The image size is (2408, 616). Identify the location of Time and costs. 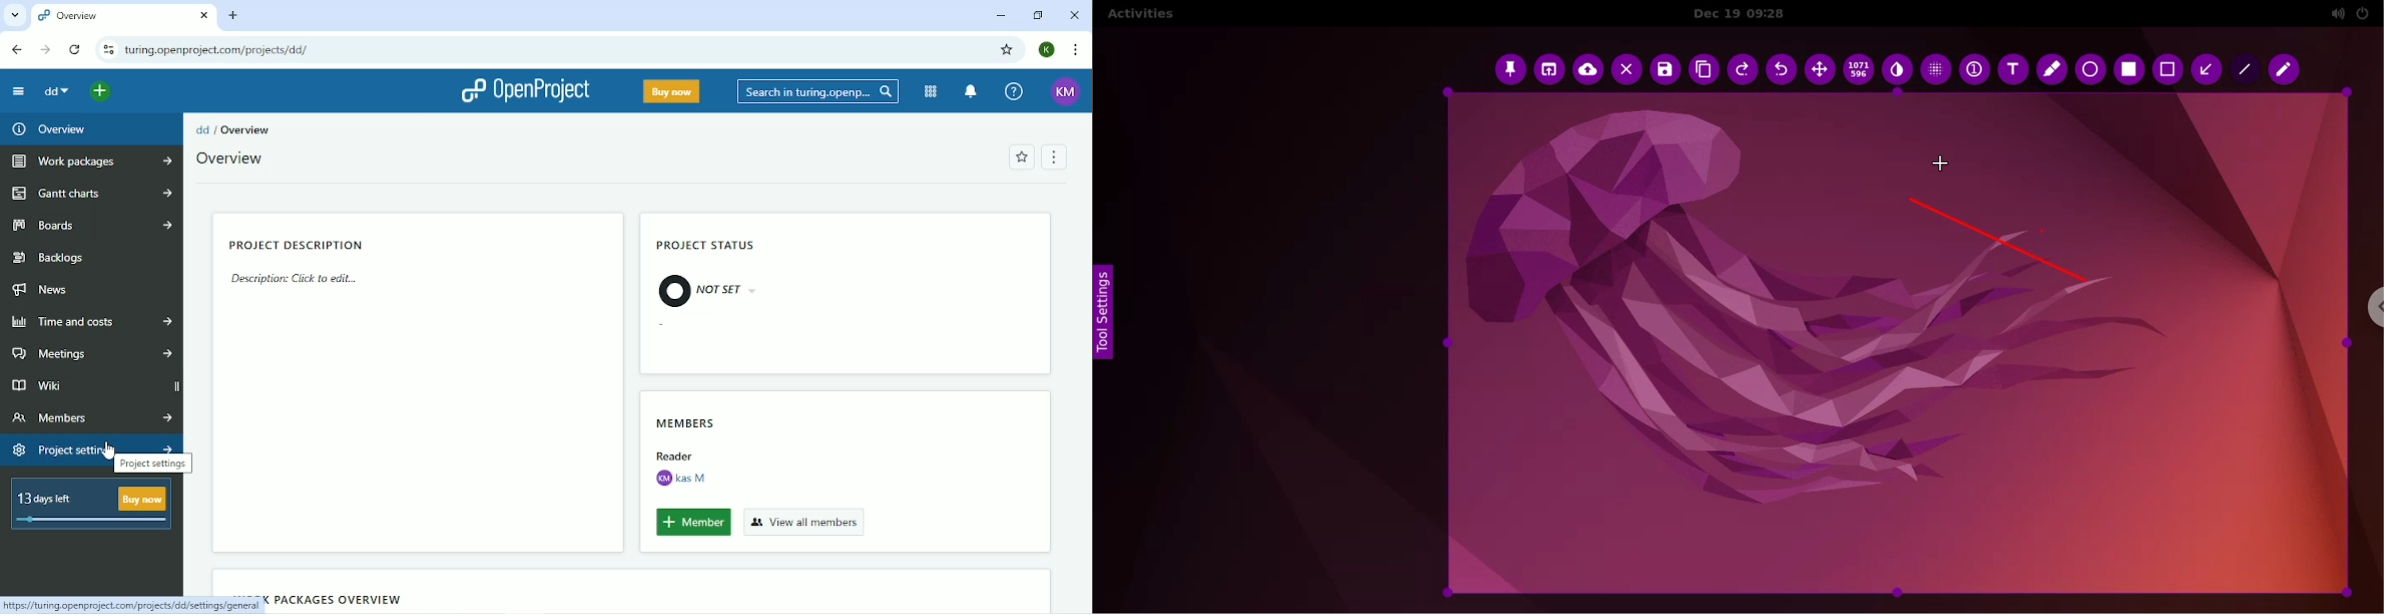
(92, 322).